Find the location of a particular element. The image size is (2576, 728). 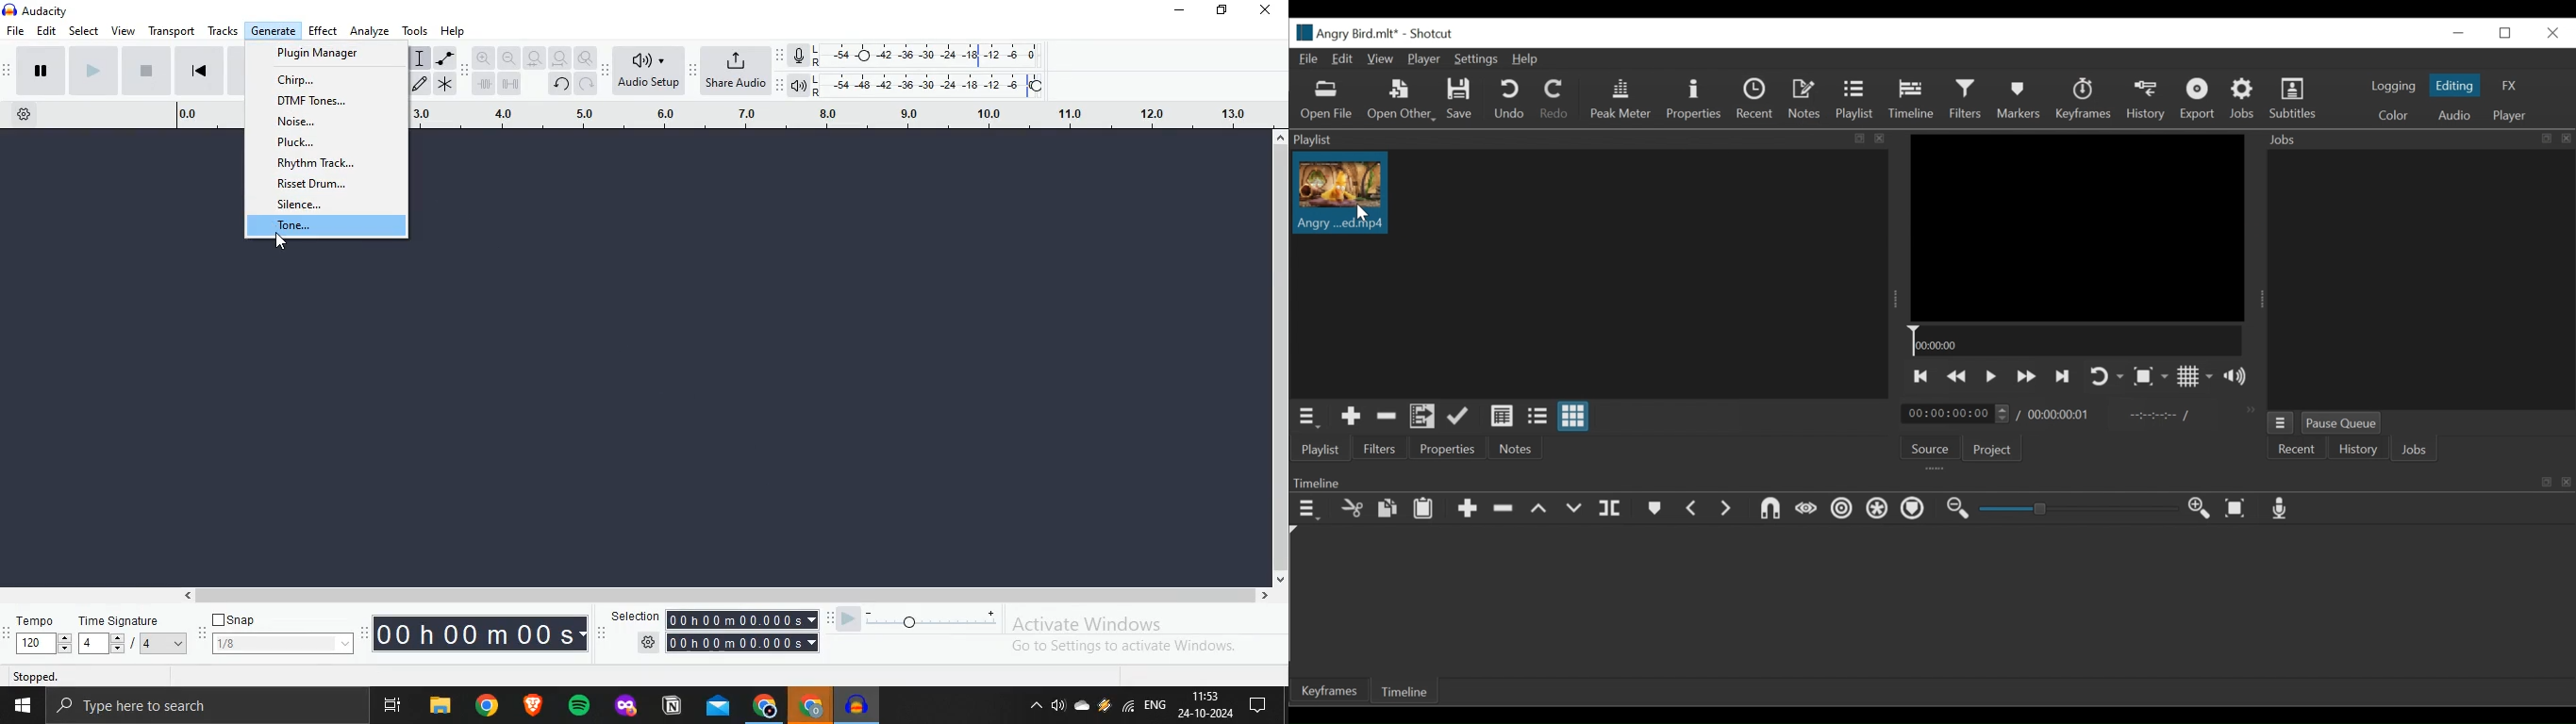

View as files is located at coordinates (1537, 416).